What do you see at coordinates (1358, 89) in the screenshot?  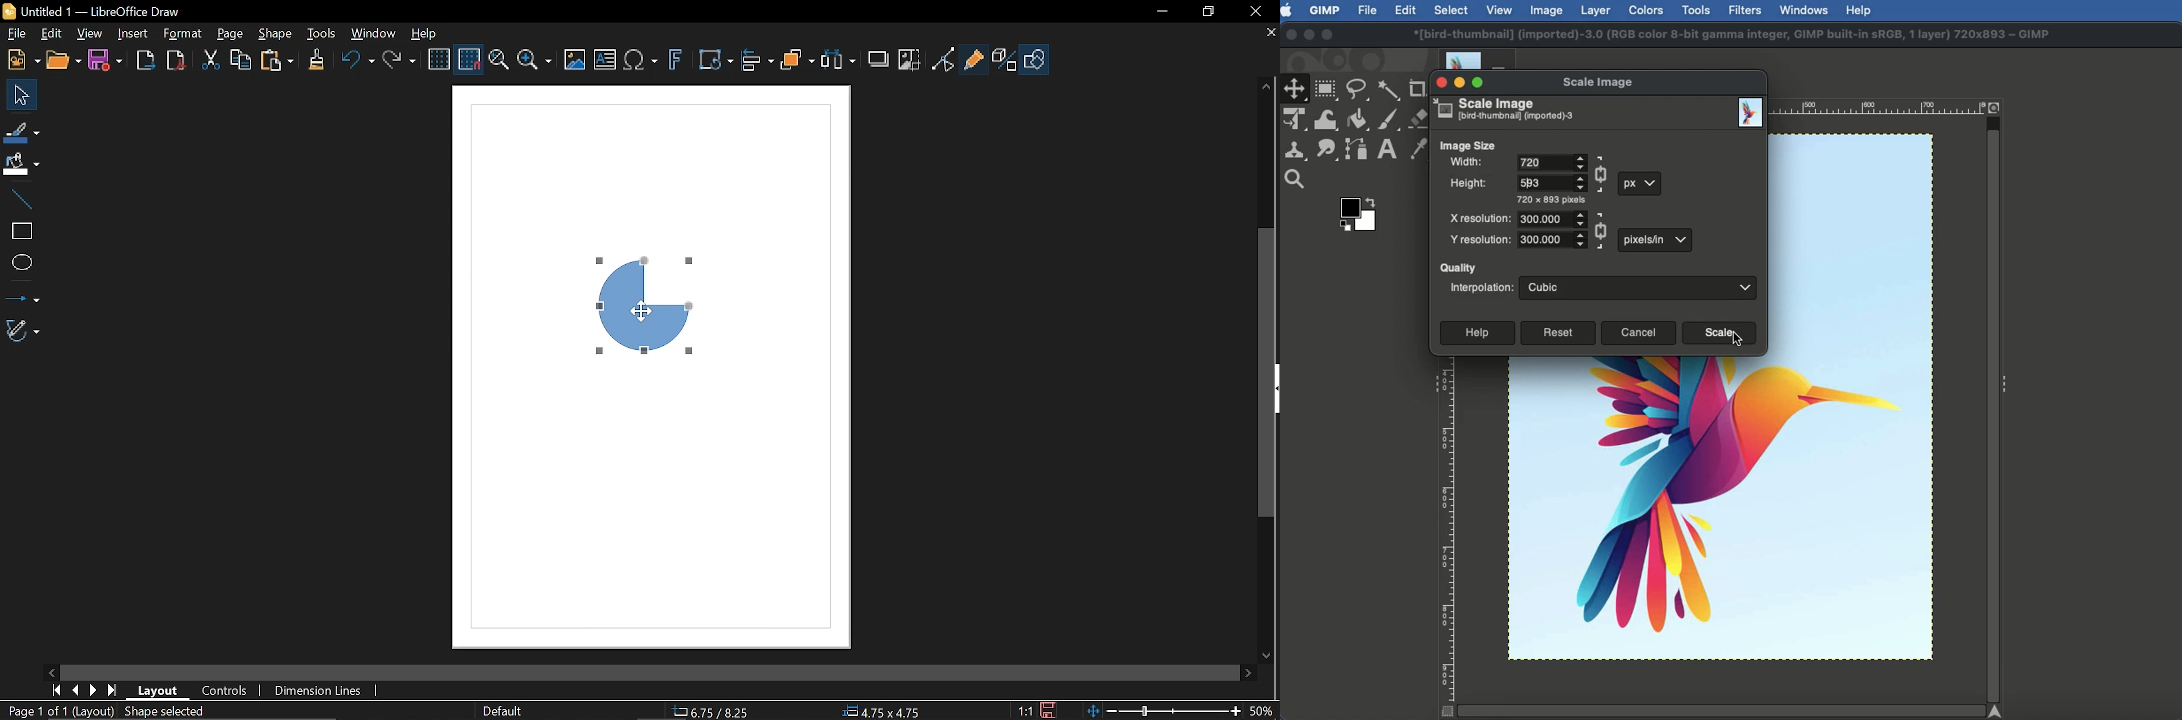 I see `Freeform selector` at bounding box center [1358, 89].